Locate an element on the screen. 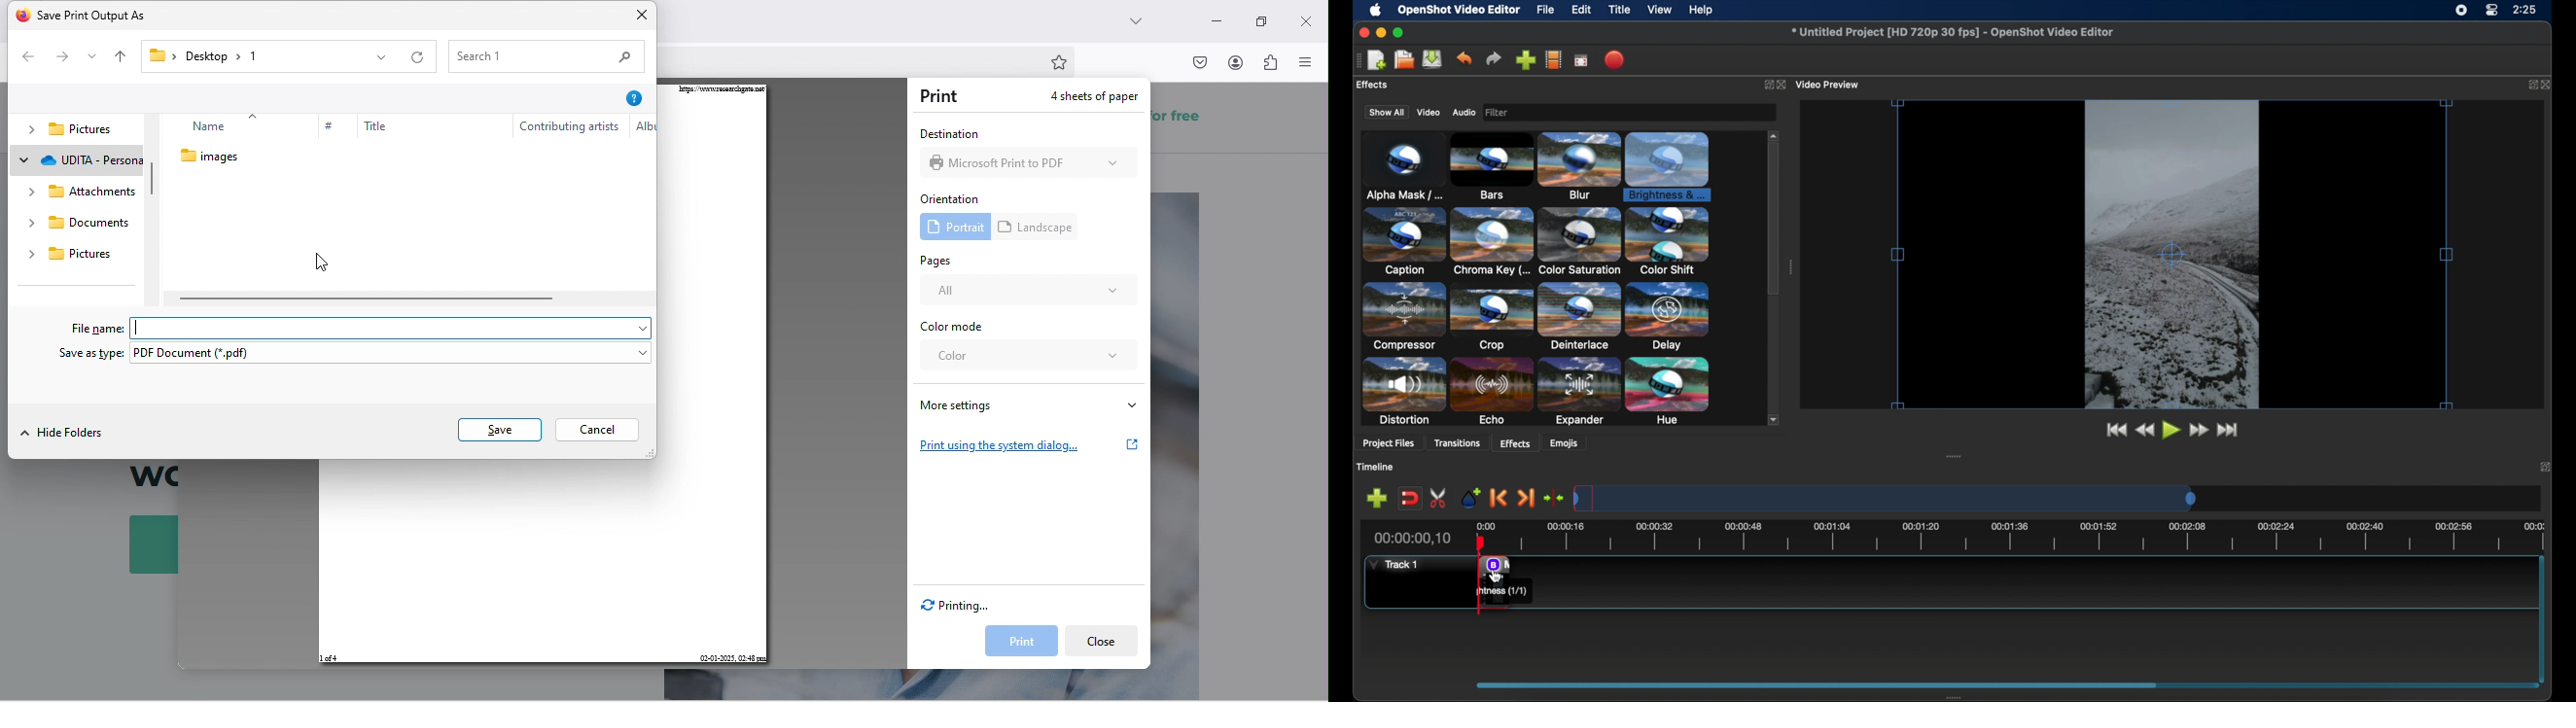 The height and width of the screenshot is (728, 2576). drag handle is located at coordinates (1955, 456).